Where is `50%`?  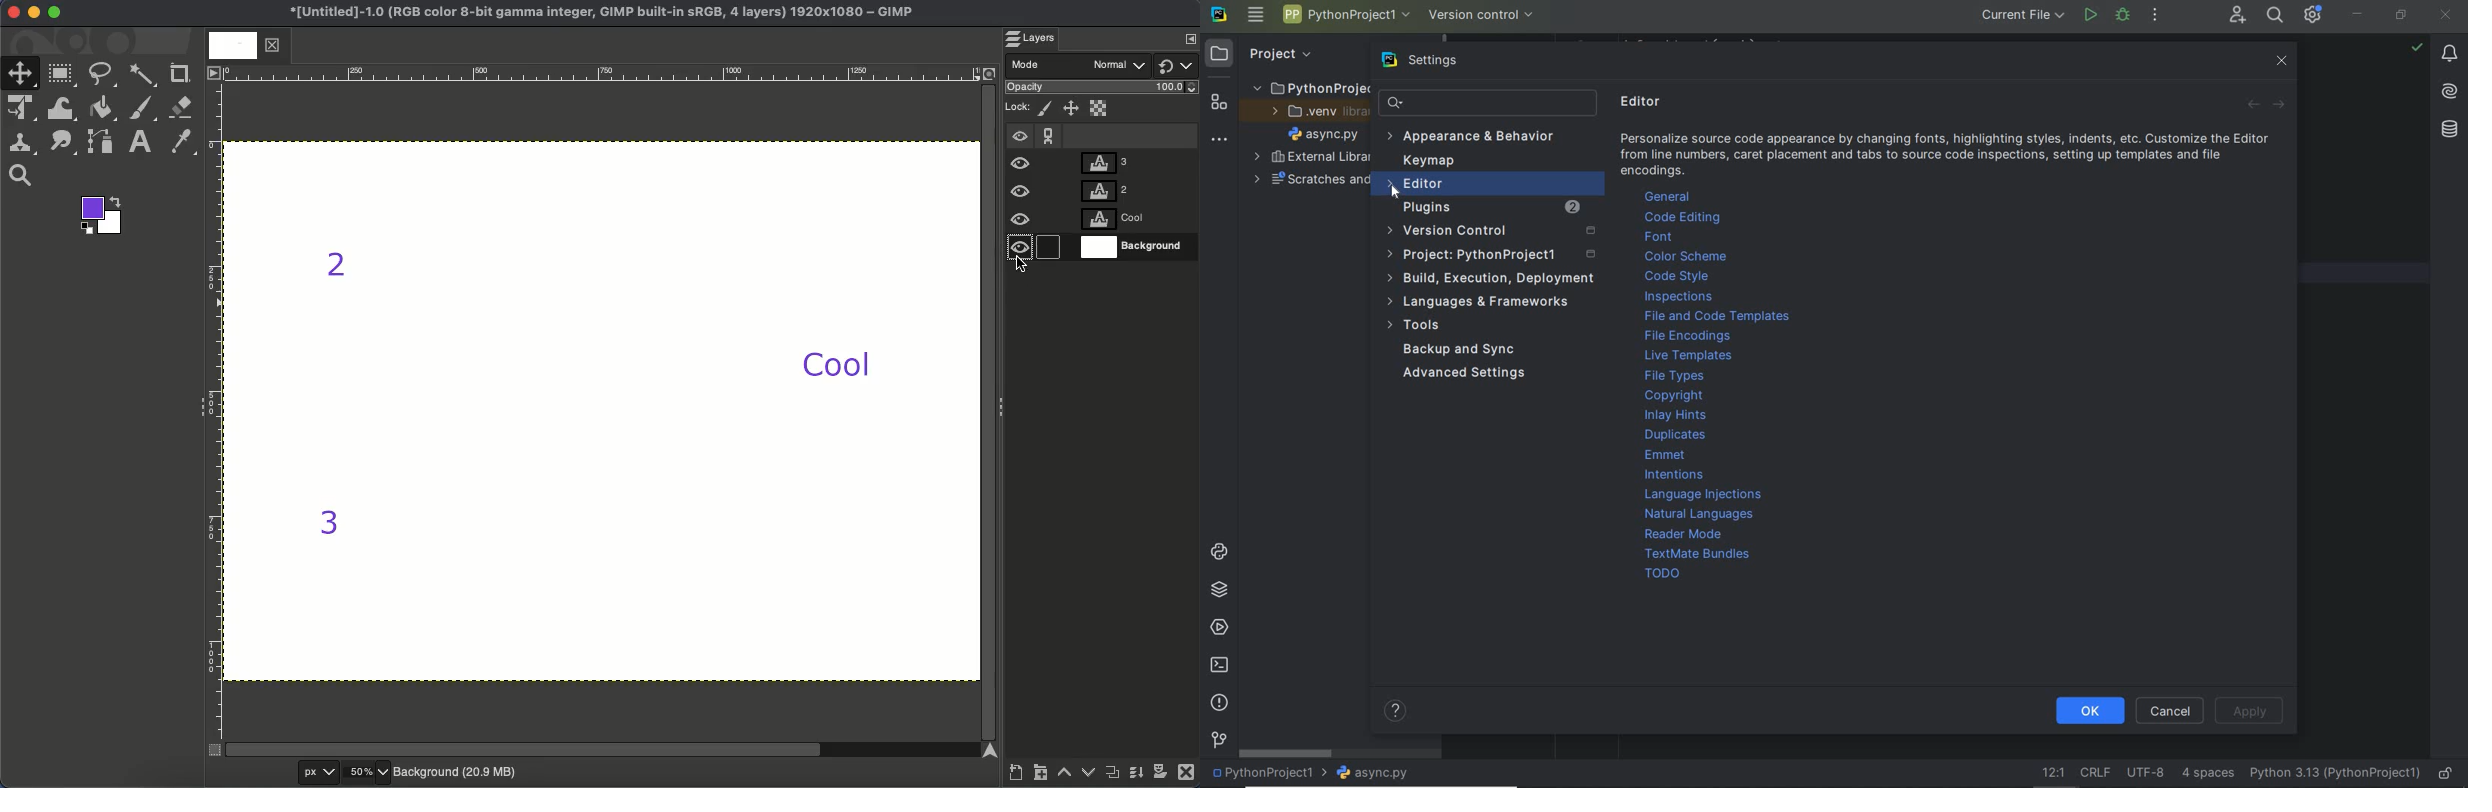
50% is located at coordinates (366, 772).